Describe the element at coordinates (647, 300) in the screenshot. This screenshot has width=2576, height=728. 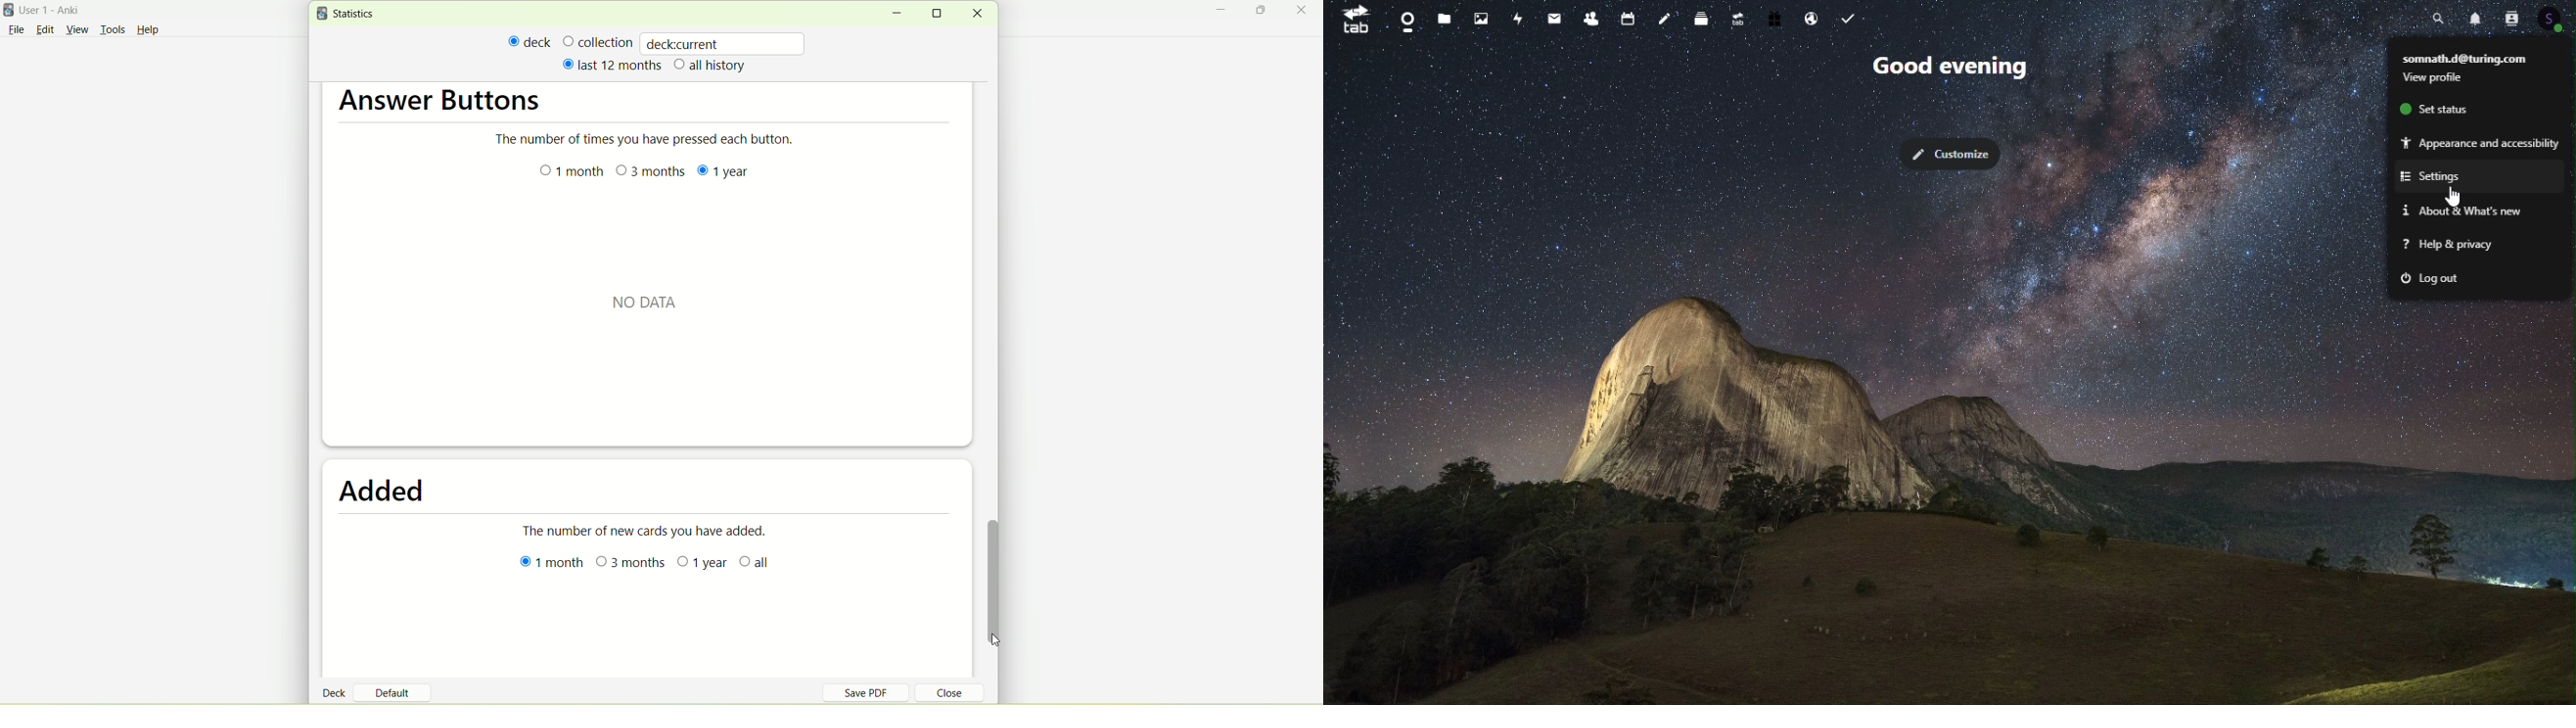
I see `NO DATA` at that location.